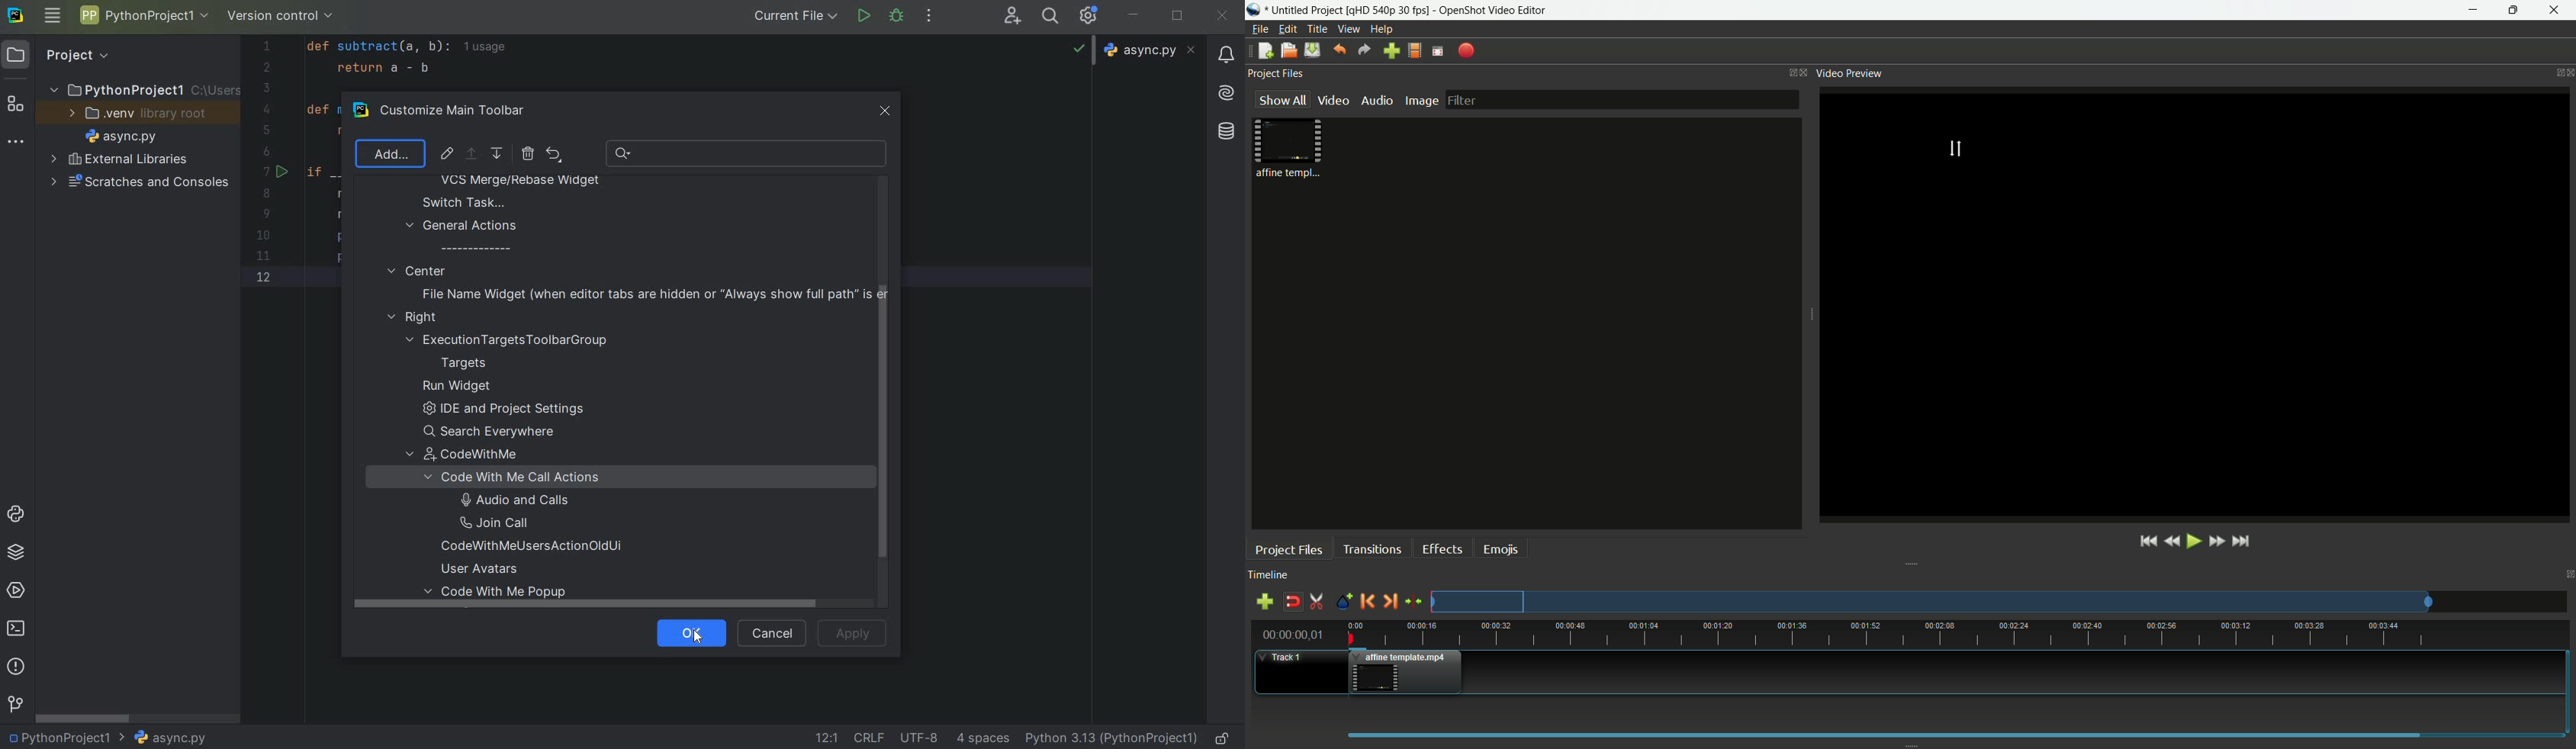 The width and height of the screenshot is (2576, 756). What do you see at coordinates (1269, 576) in the screenshot?
I see `timeline` at bounding box center [1269, 576].